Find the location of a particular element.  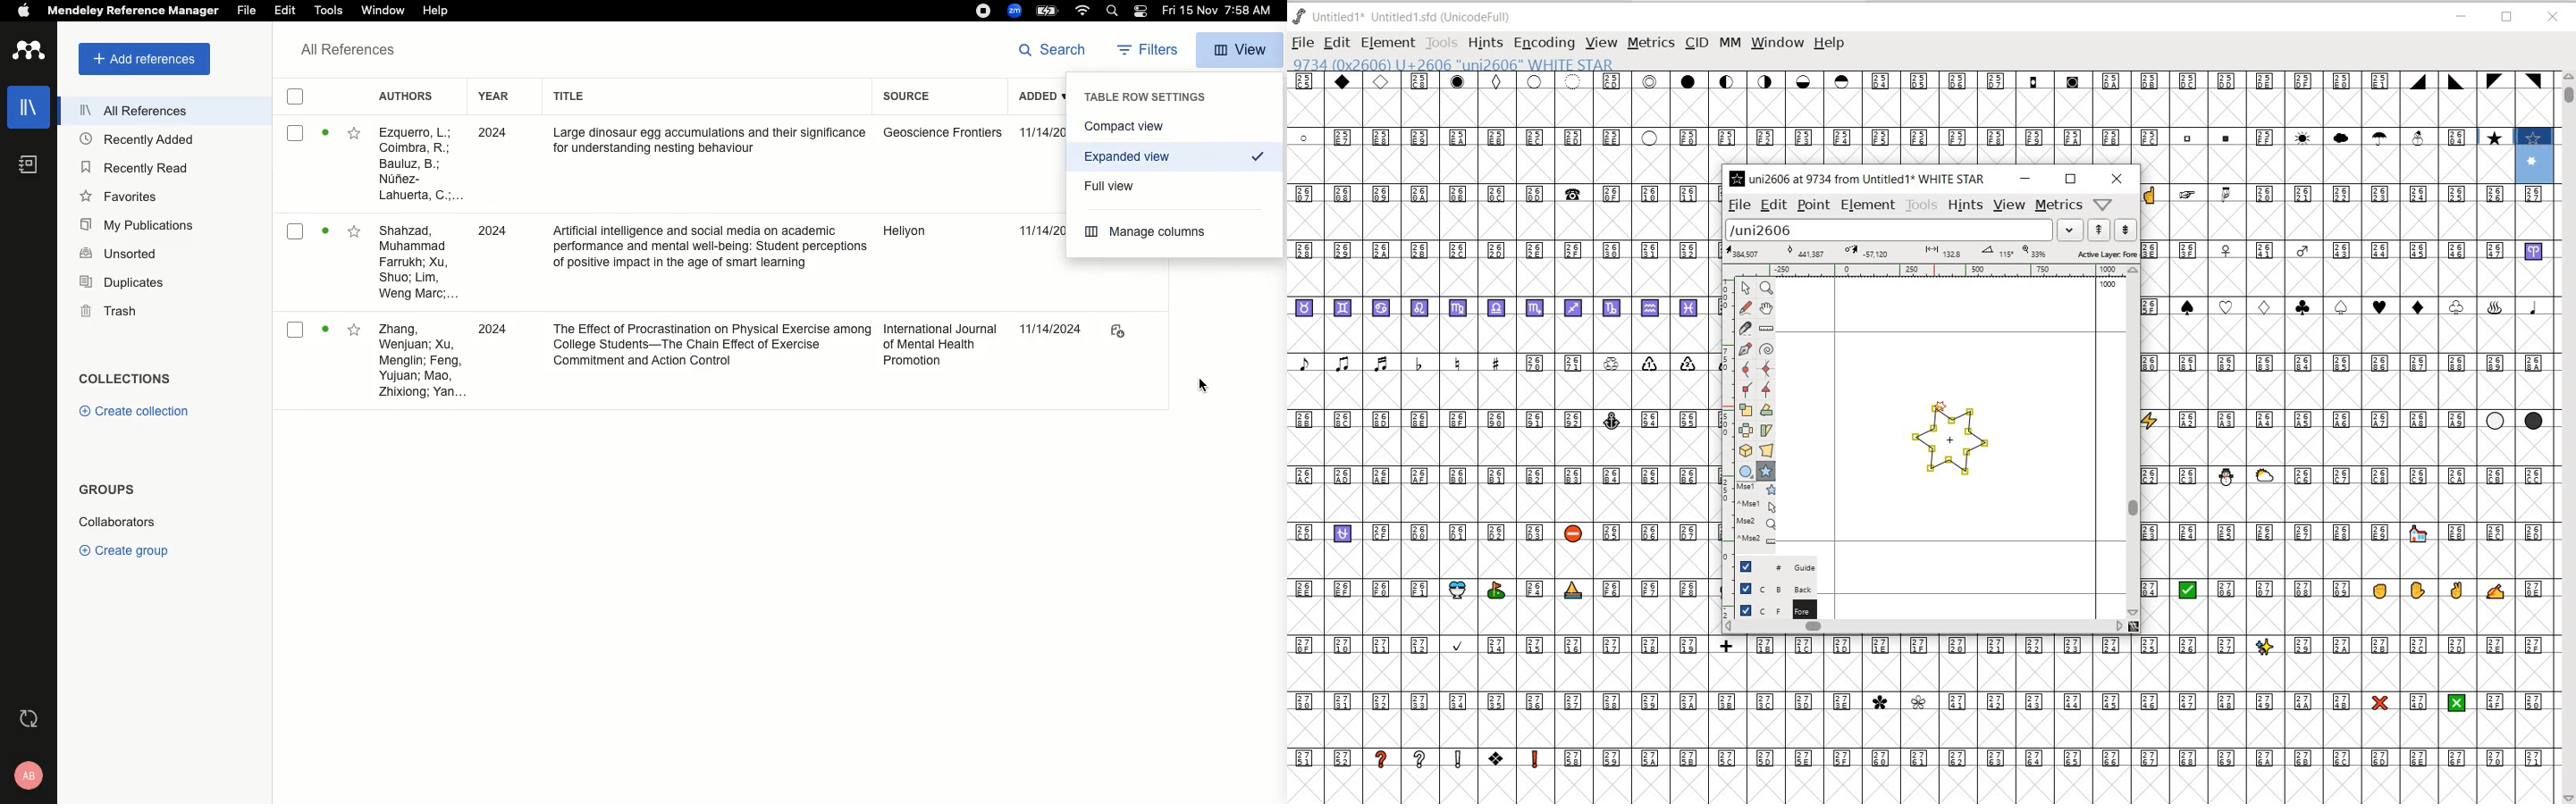

GLYPHY CHARACTERS & NUMBERS is located at coordinates (1500, 484).